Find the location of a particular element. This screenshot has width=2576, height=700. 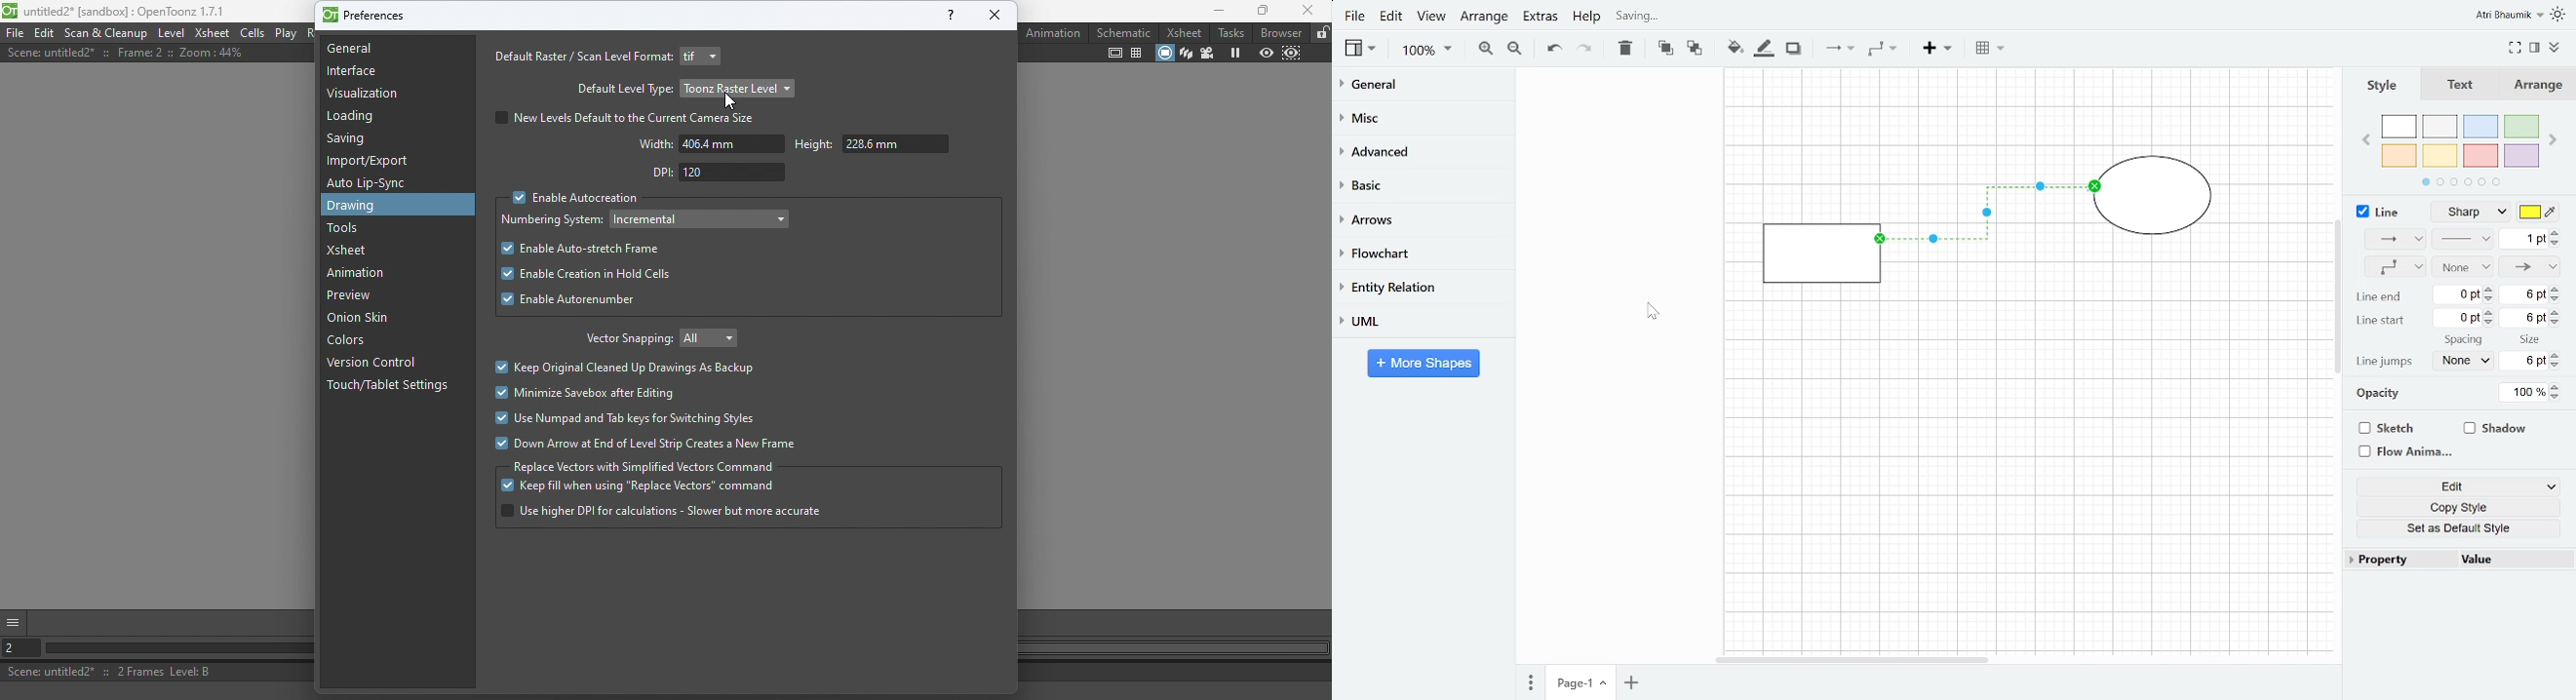

Zoom is located at coordinates (1426, 52).